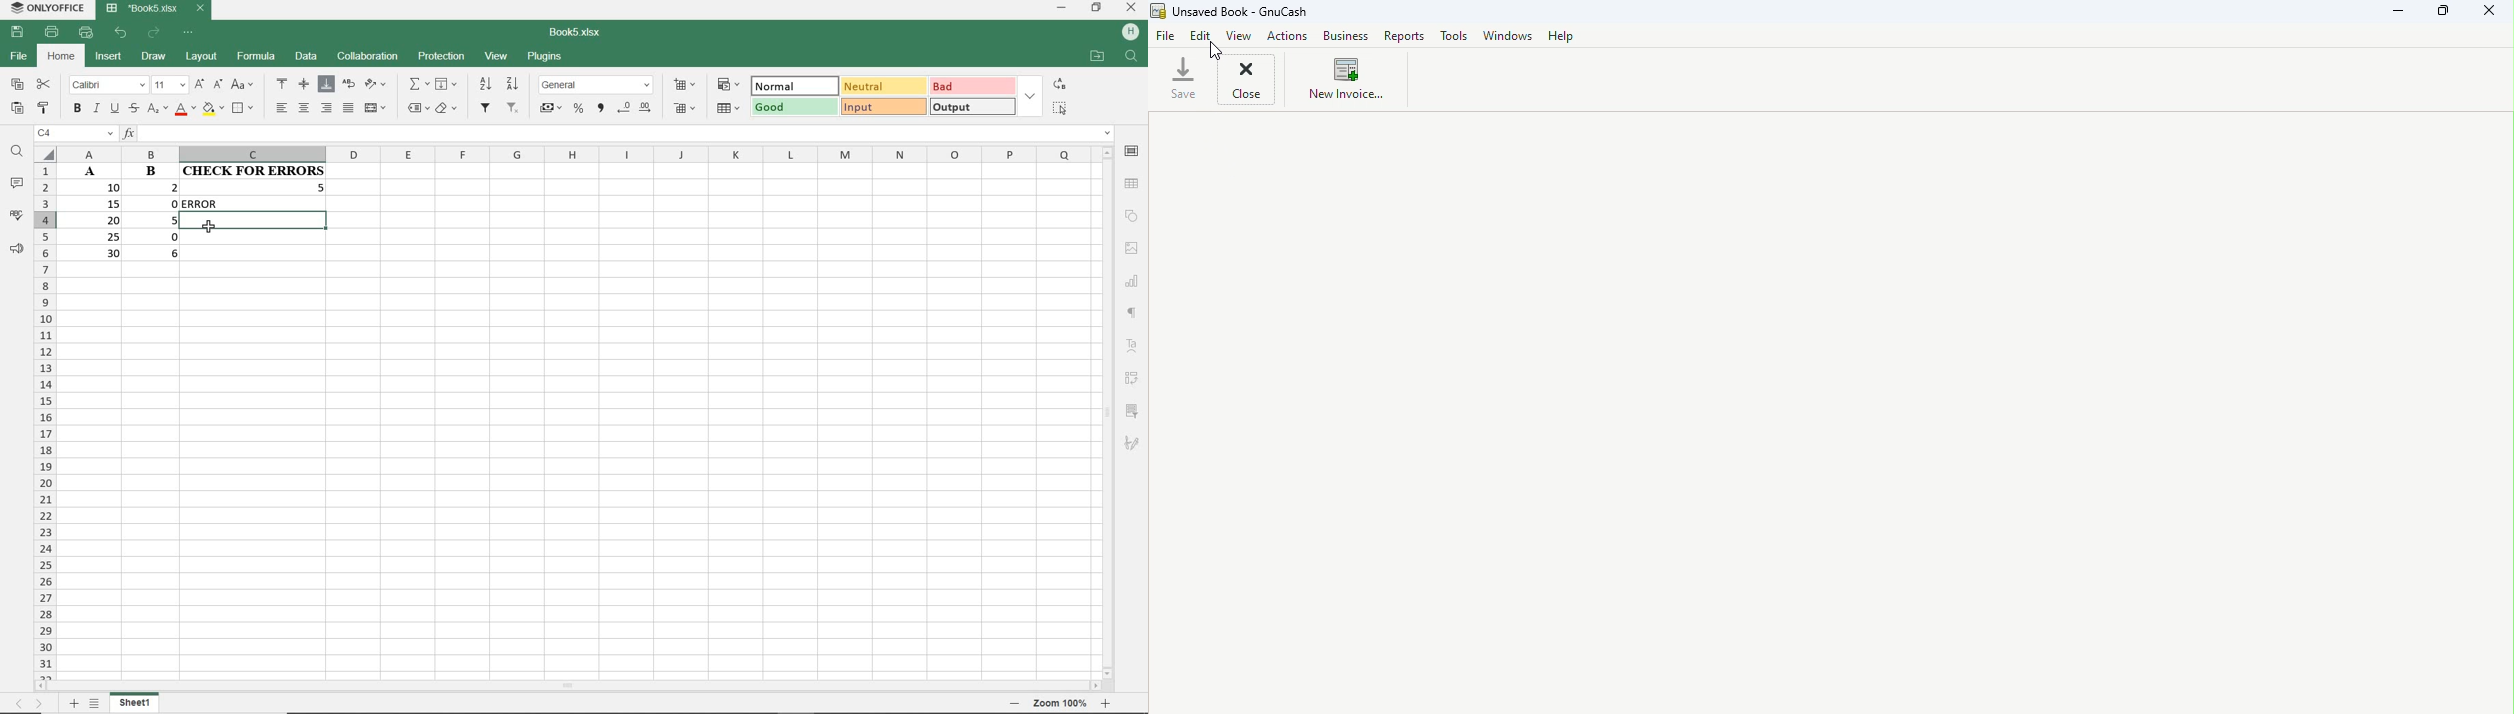 This screenshot has width=2520, height=728. Describe the element at coordinates (304, 55) in the screenshot. I see `DATA` at that location.